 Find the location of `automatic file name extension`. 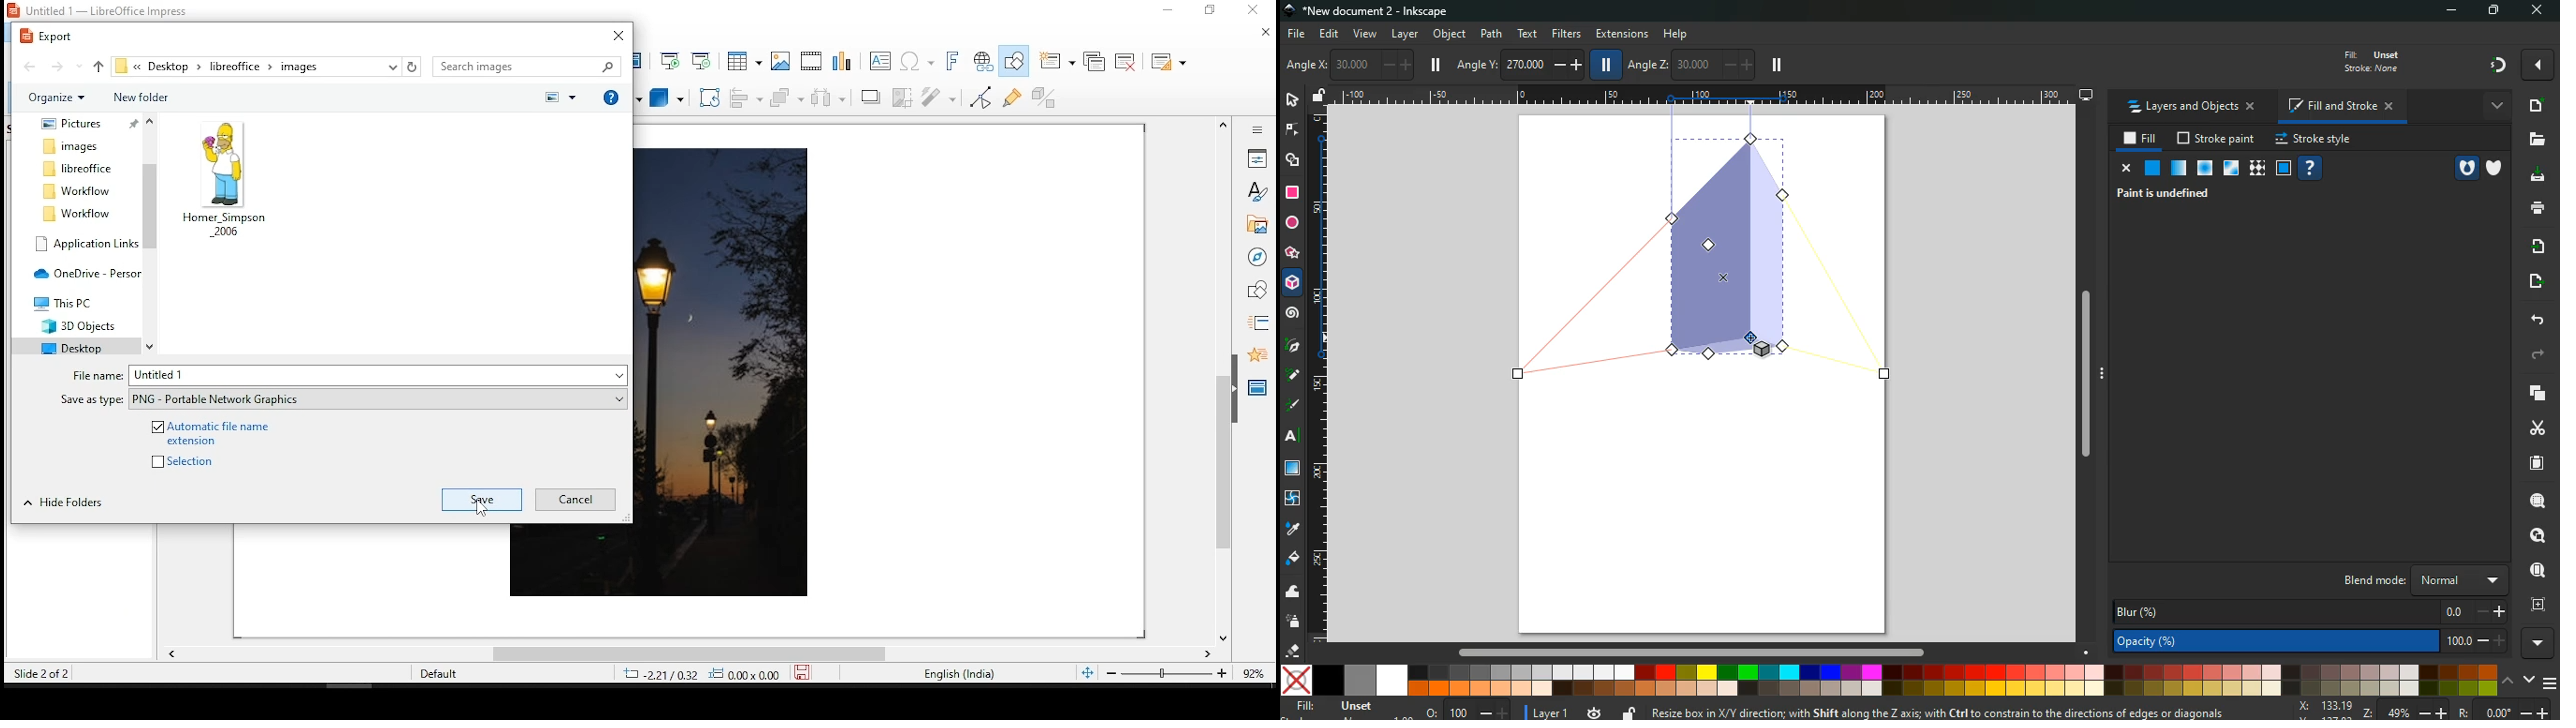

automatic file name extension is located at coordinates (215, 432).